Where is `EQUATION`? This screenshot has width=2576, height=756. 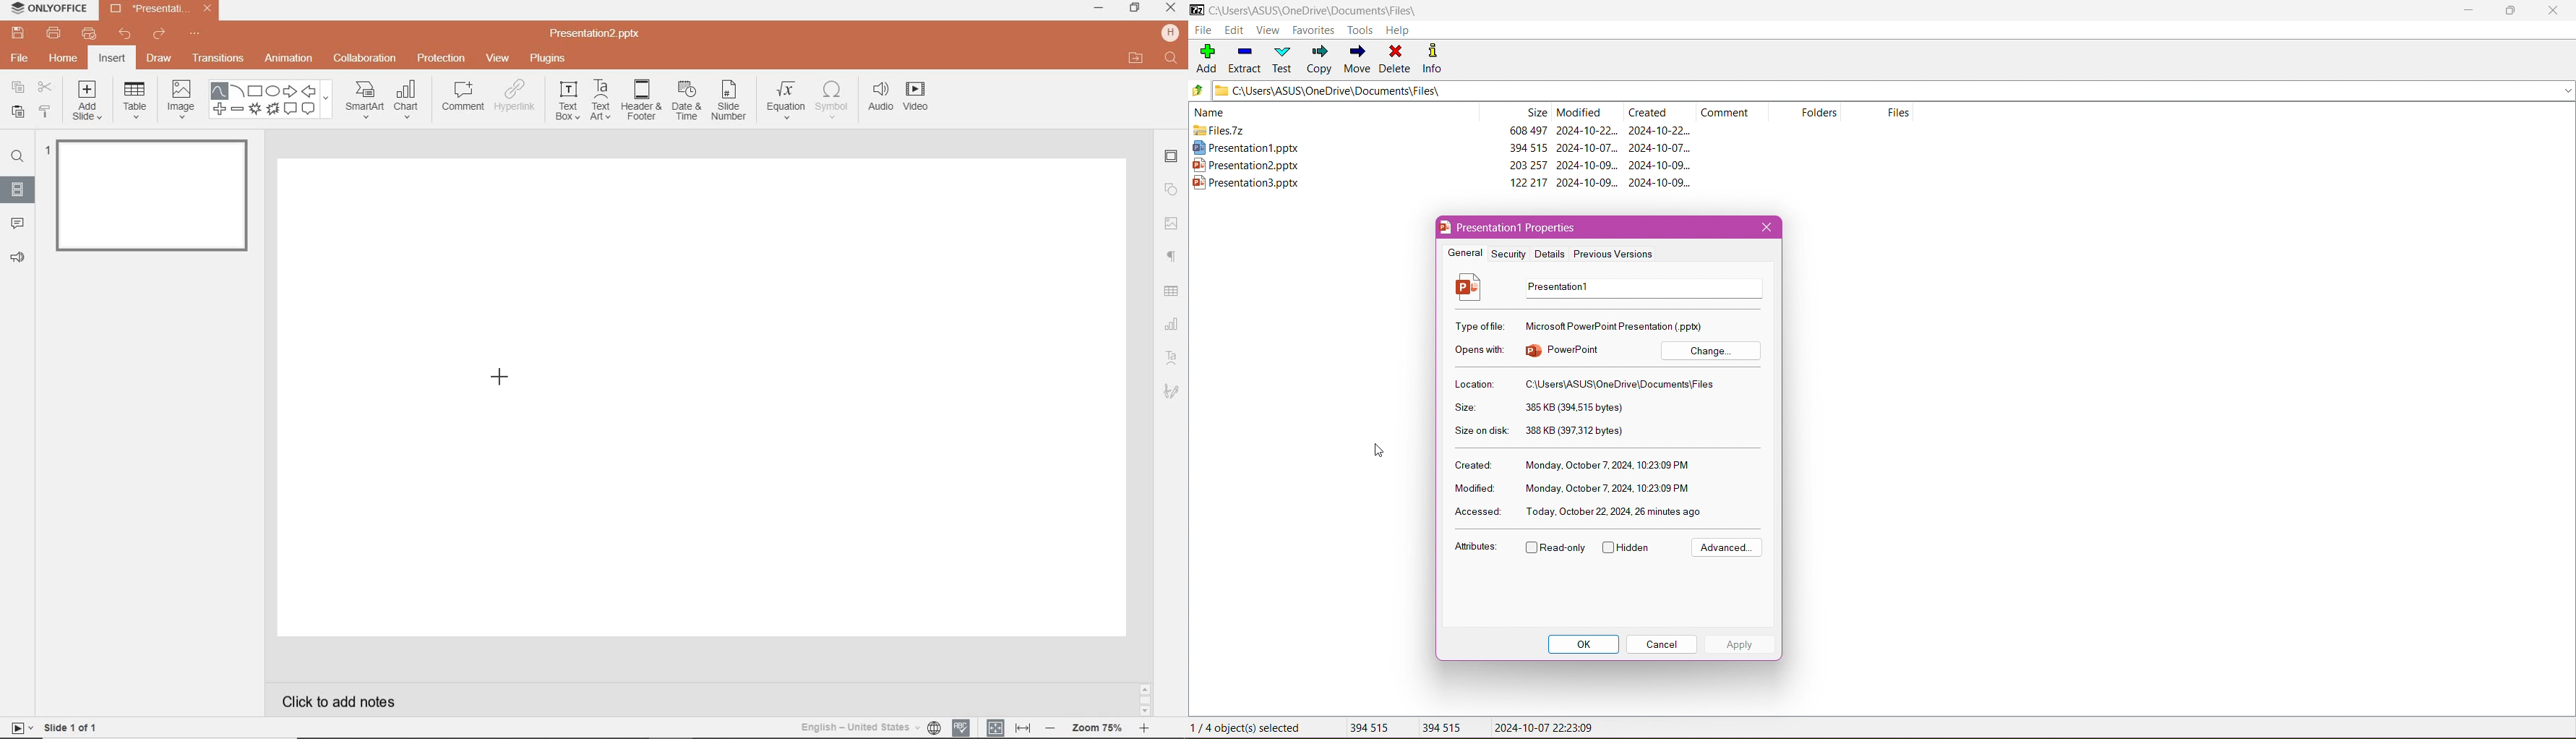
EQUATION is located at coordinates (786, 98).